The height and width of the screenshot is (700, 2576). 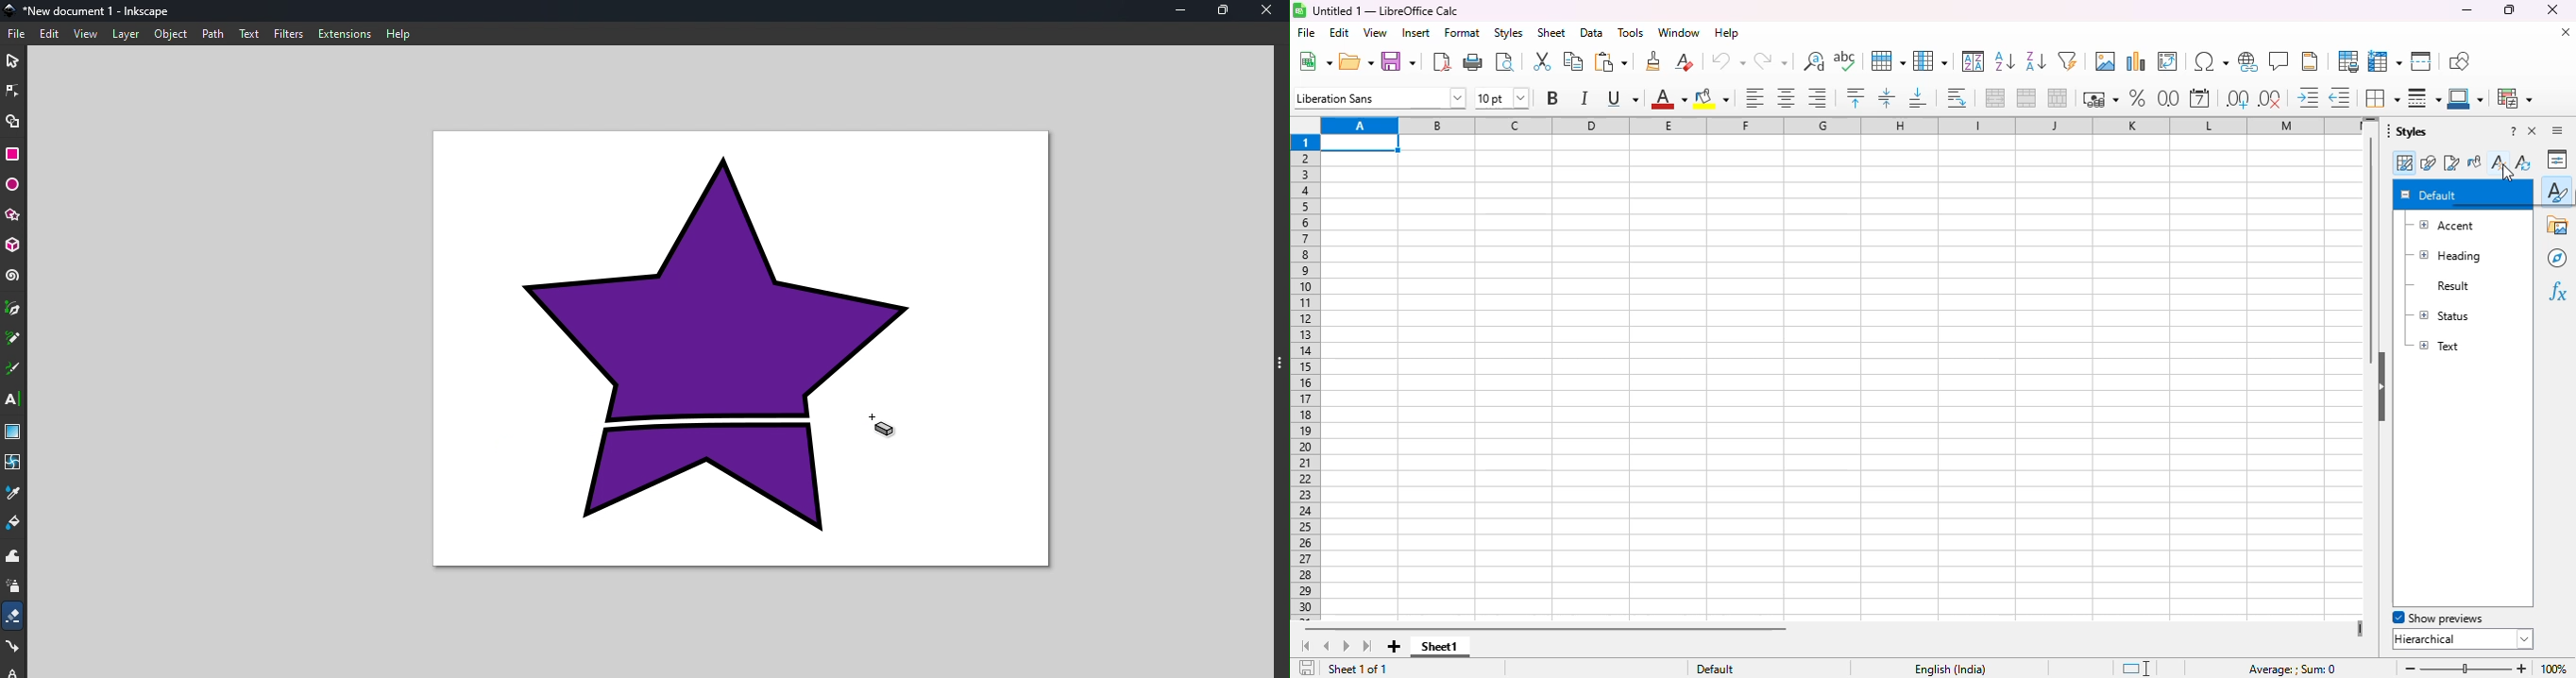 What do you see at coordinates (1956, 98) in the screenshot?
I see `wrap text` at bounding box center [1956, 98].